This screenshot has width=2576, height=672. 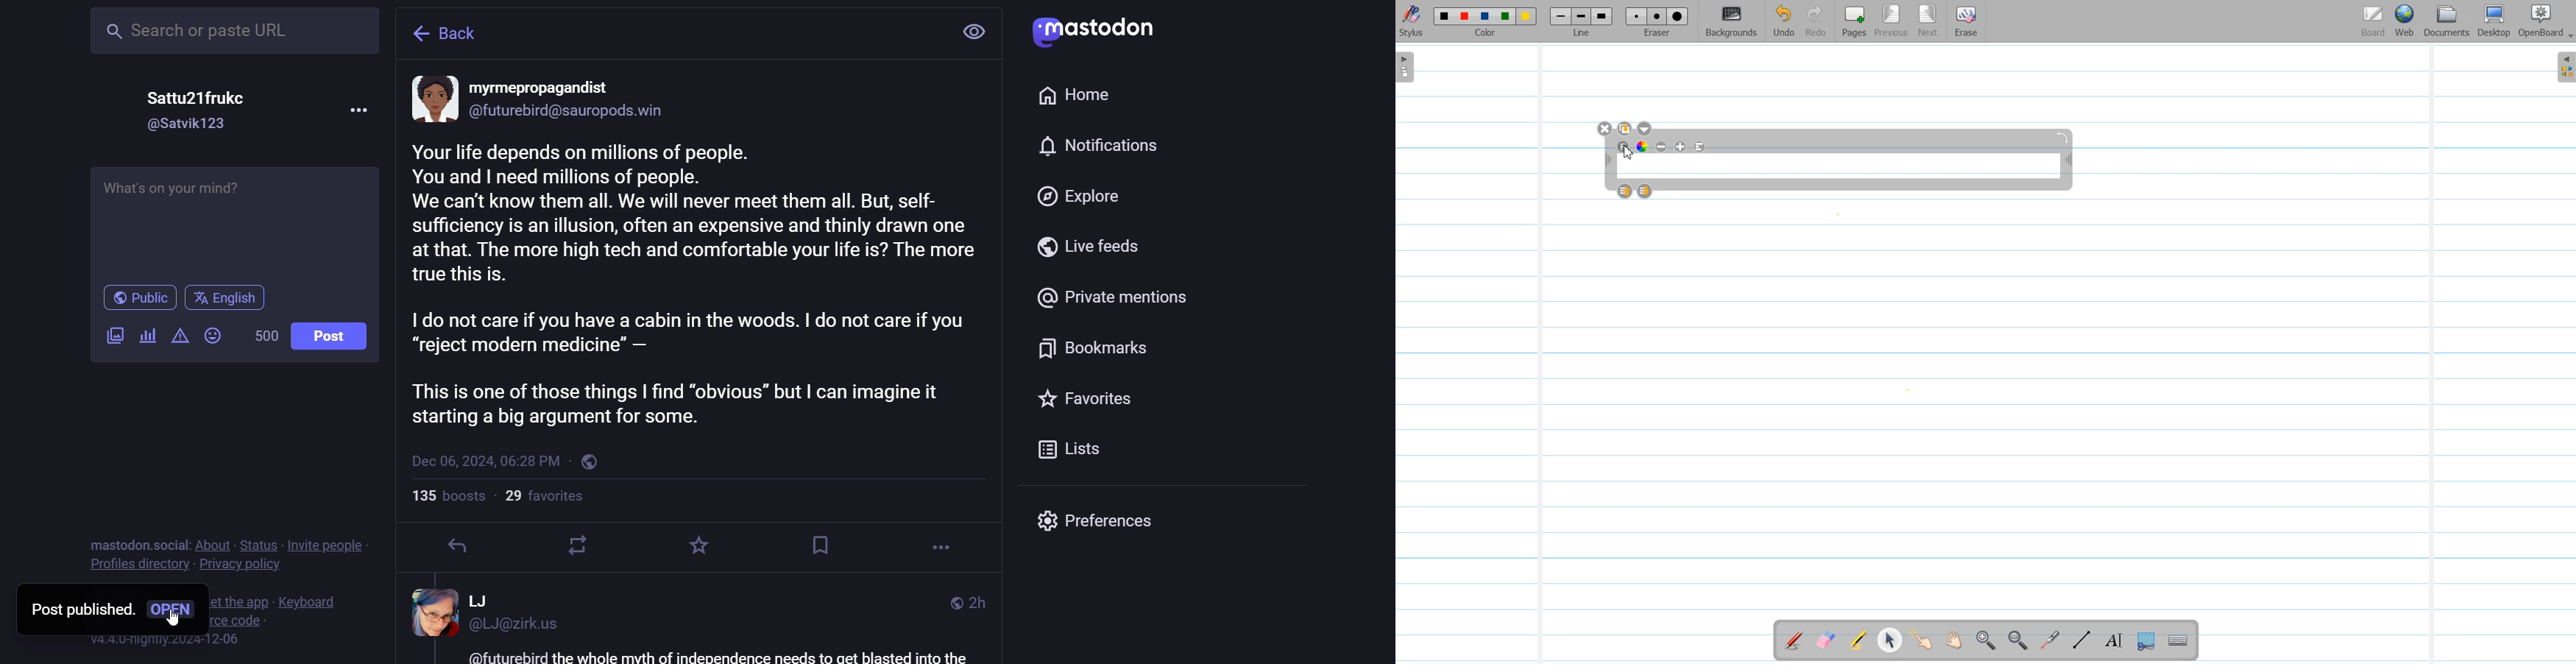 What do you see at coordinates (243, 565) in the screenshot?
I see `privacy policy` at bounding box center [243, 565].